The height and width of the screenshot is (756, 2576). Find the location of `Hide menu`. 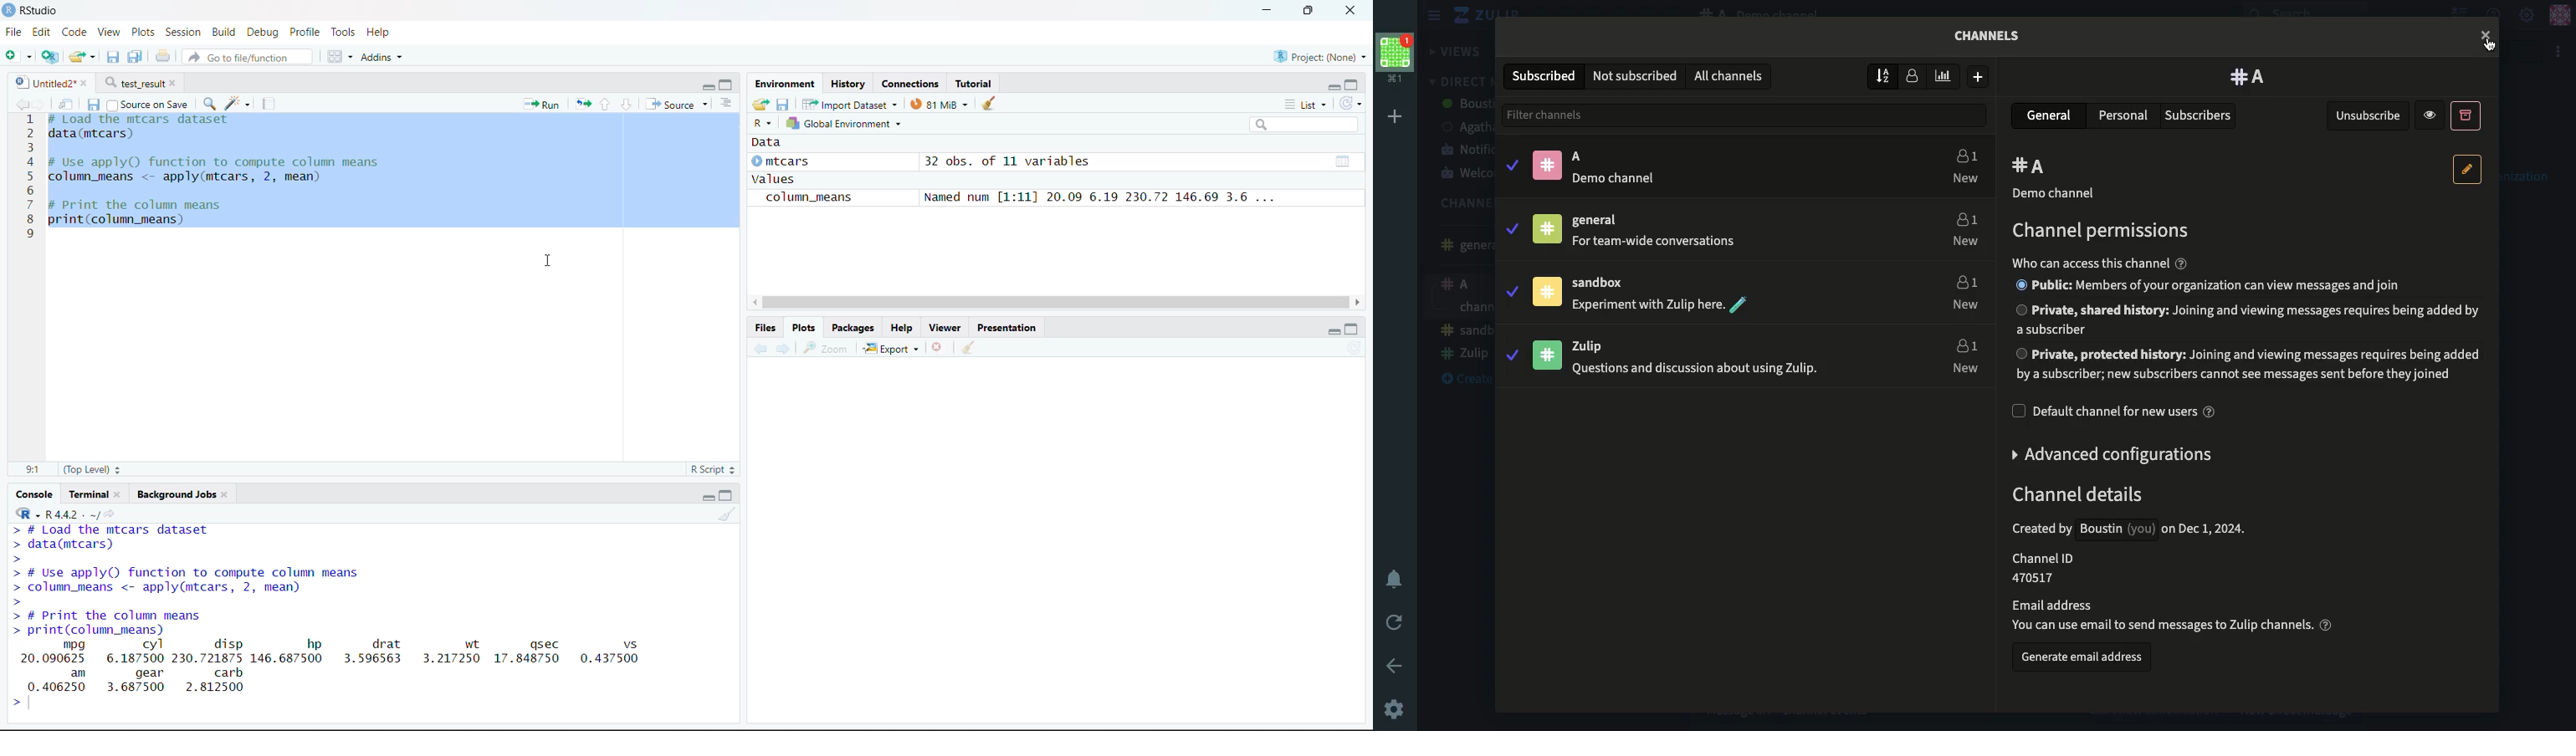

Hide menu is located at coordinates (1431, 16).